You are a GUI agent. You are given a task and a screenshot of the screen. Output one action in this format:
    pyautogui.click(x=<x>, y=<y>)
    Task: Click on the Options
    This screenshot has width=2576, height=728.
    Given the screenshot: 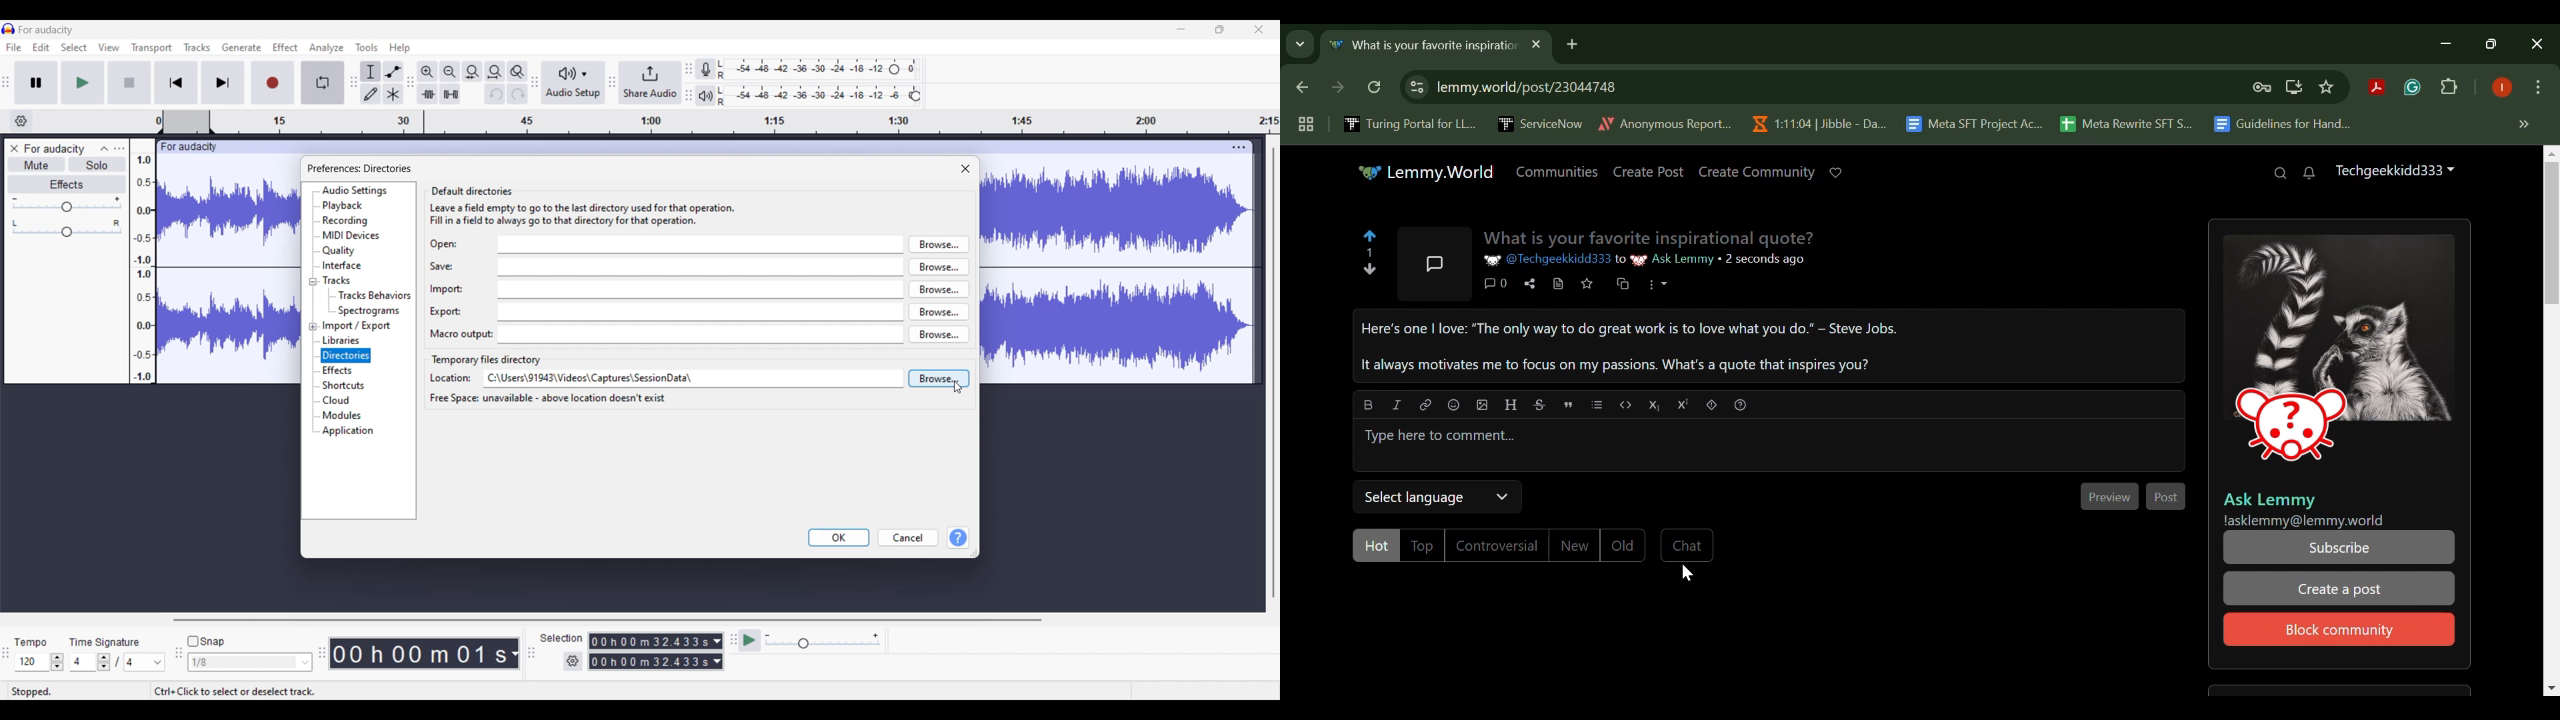 What is the action you would take?
    pyautogui.click(x=2538, y=89)
    